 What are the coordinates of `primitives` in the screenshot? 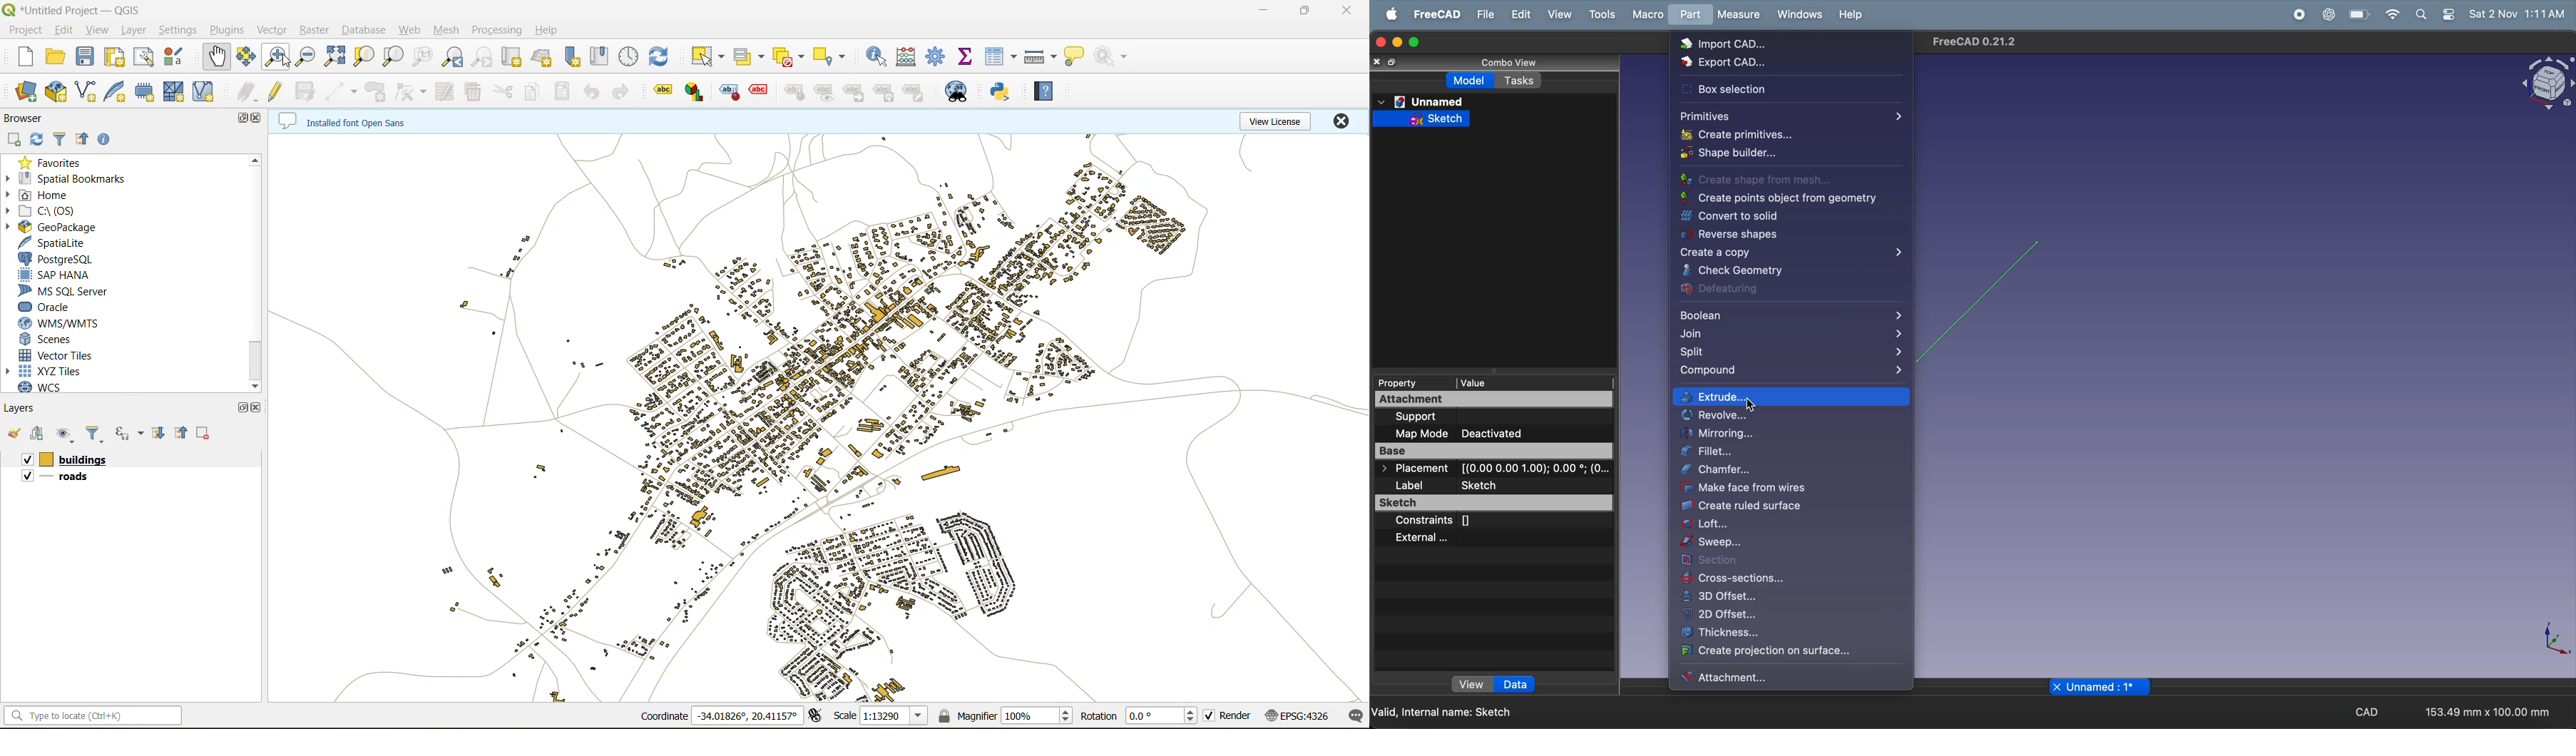 It's located at (1789, 115).